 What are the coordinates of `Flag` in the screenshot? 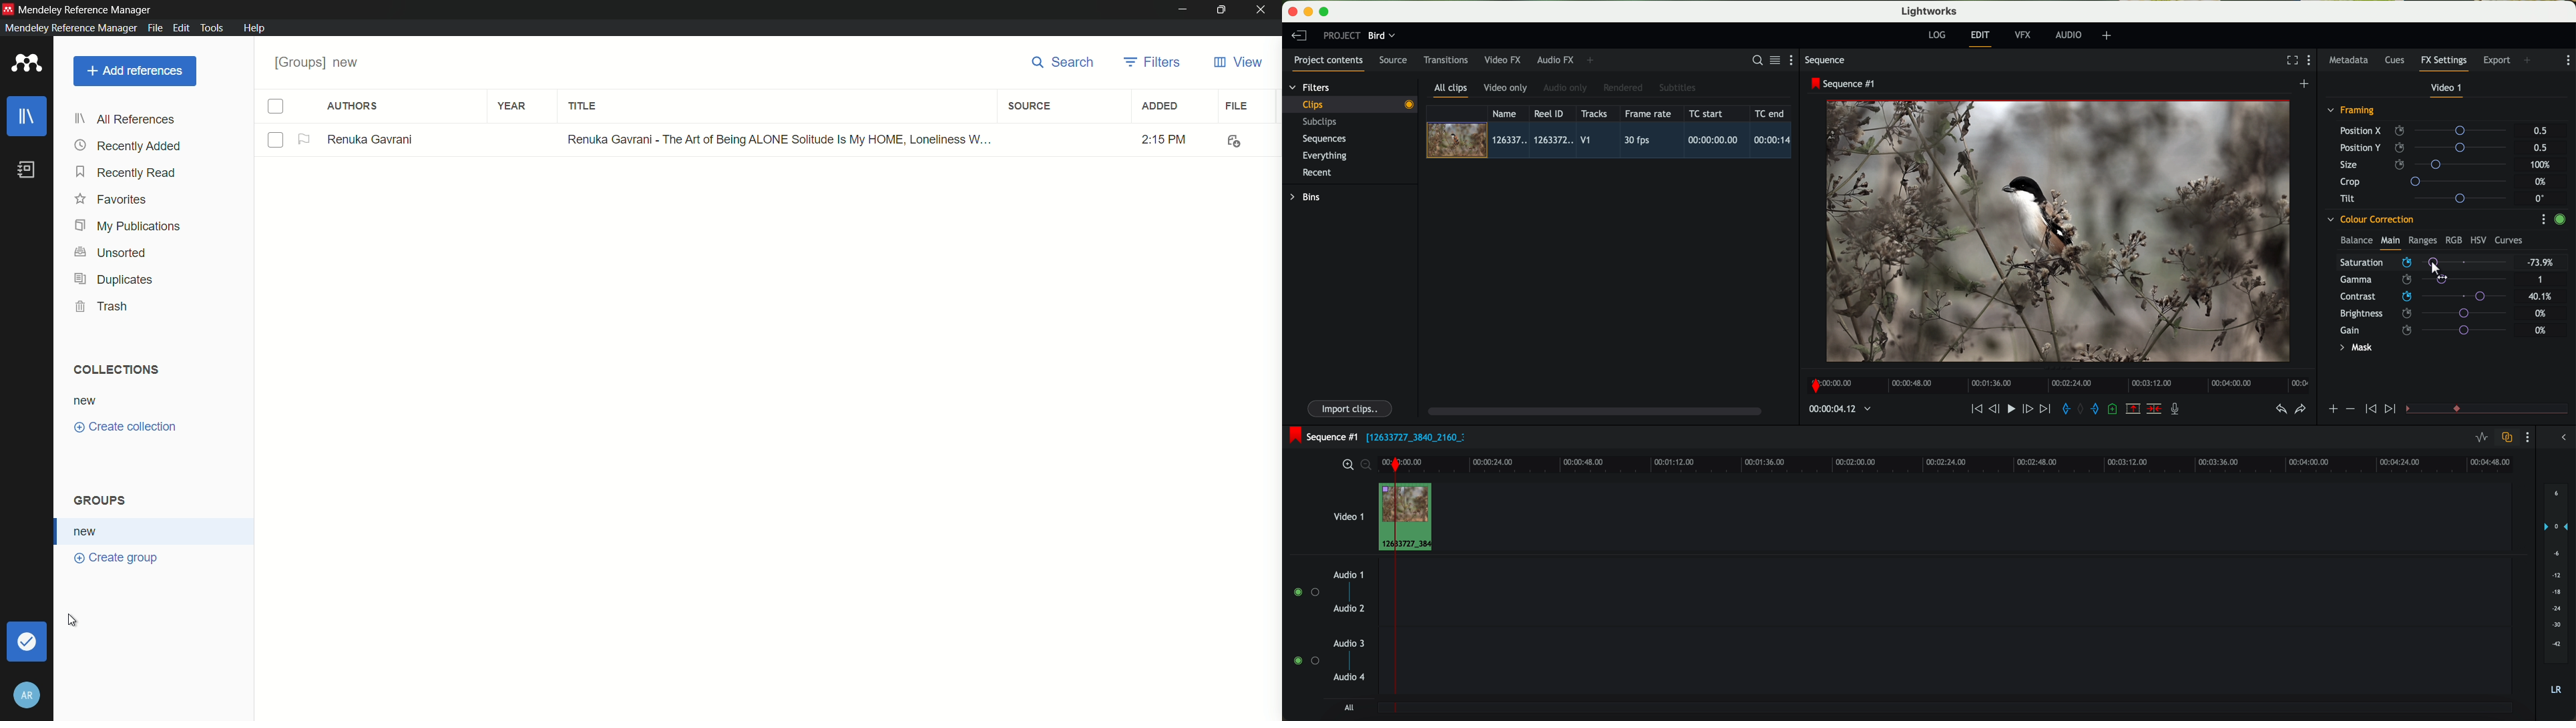 It's located at (305, 140).